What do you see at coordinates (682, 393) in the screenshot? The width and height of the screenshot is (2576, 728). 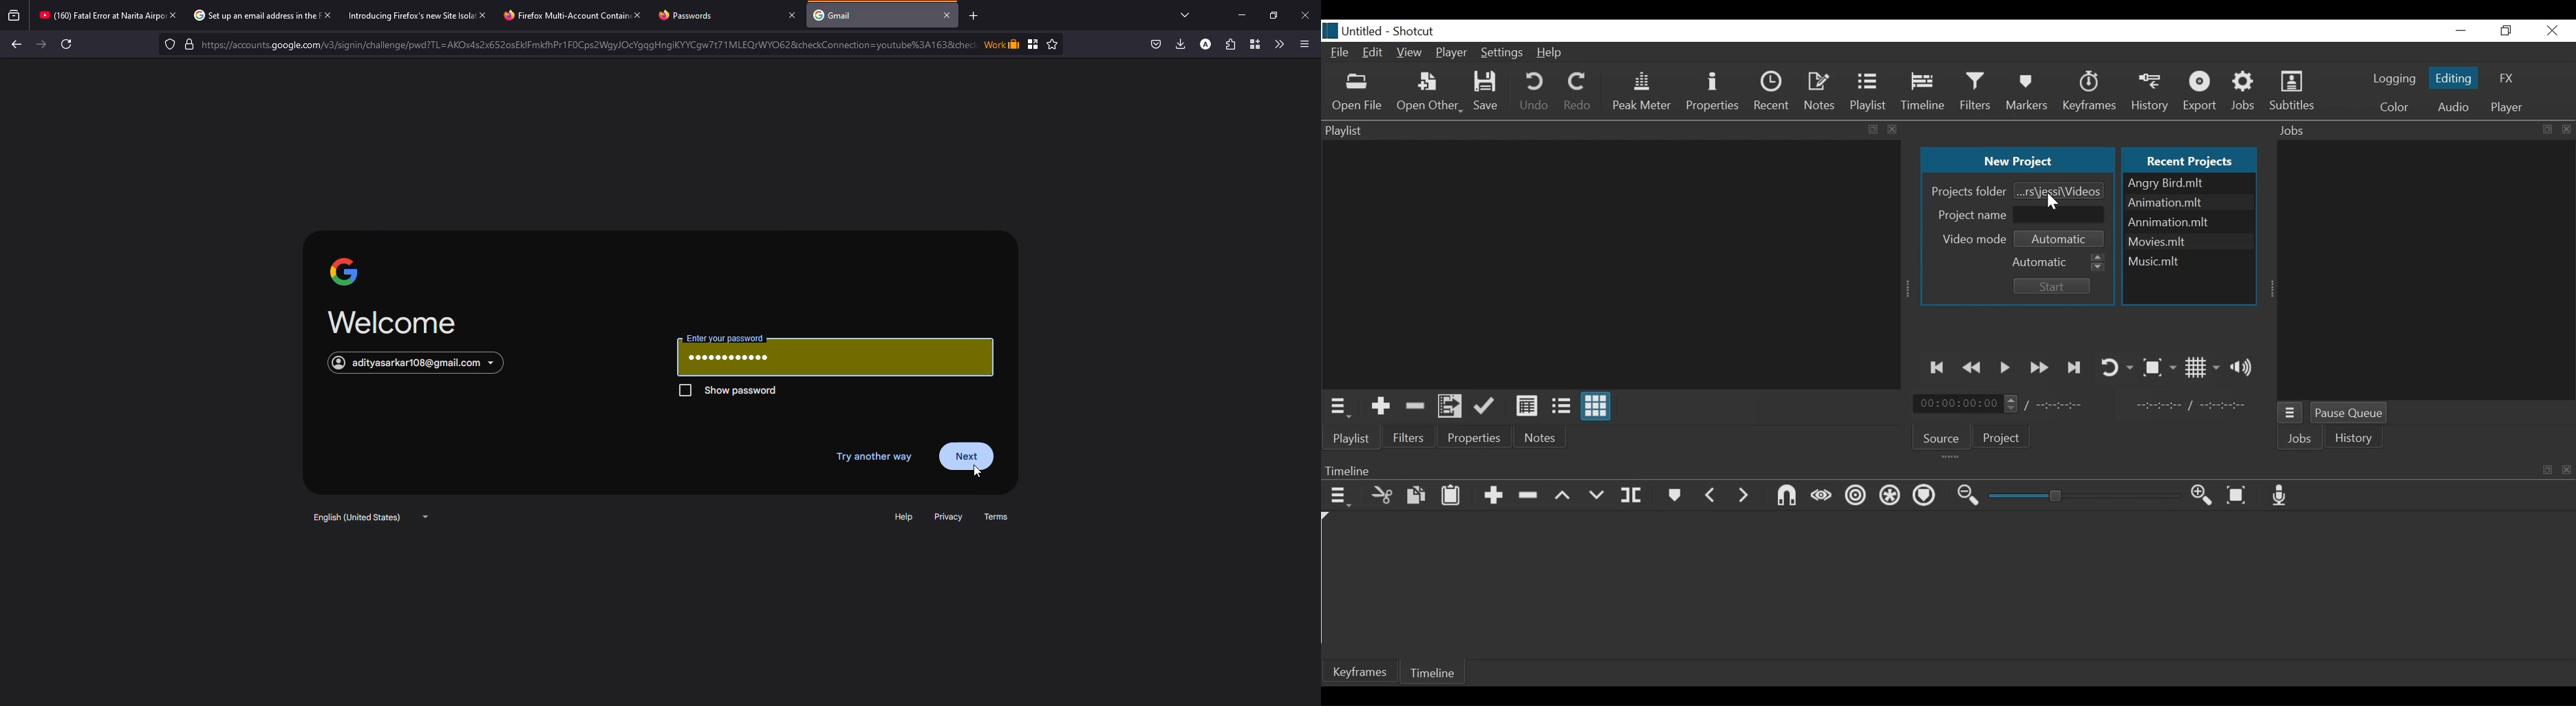 I see `Checkbox` at bounding box center [682, 393].